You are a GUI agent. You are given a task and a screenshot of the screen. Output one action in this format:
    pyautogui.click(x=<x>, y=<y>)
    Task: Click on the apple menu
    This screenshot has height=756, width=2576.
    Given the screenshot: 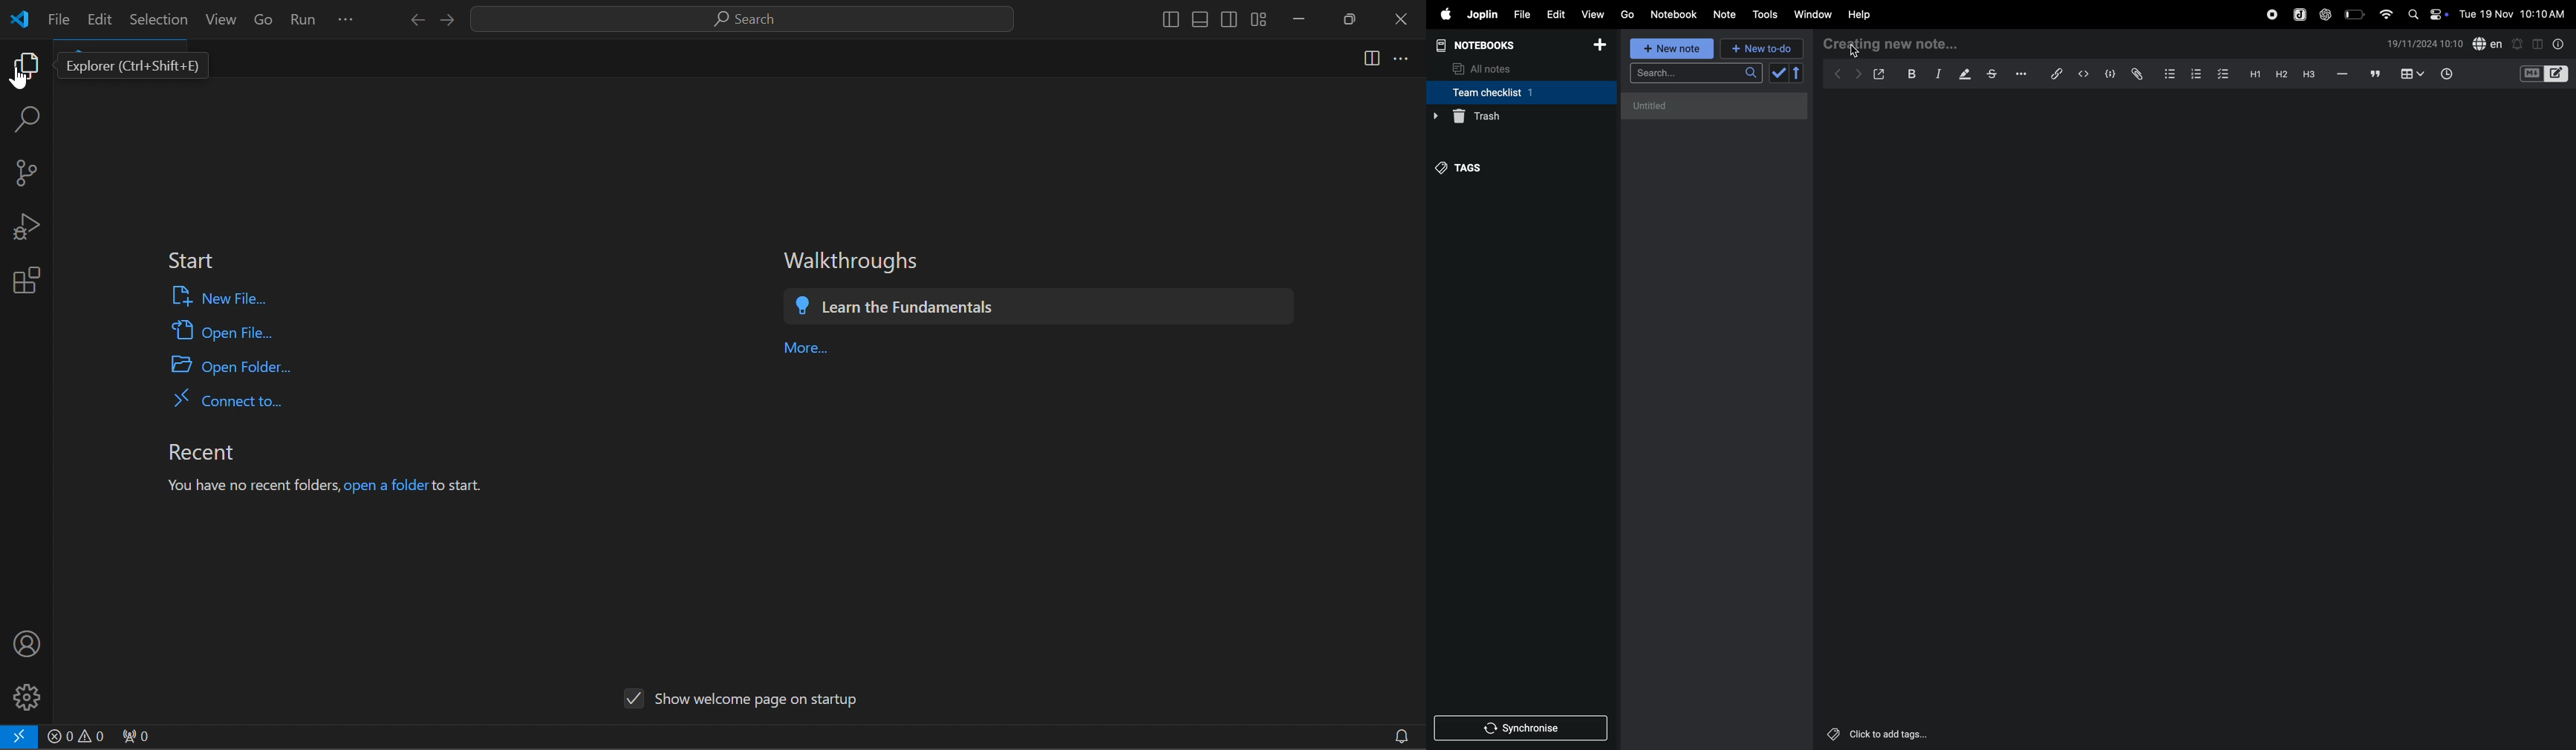 What is the action you would take?
    pyautogui.click(x=1445, y=15)
    